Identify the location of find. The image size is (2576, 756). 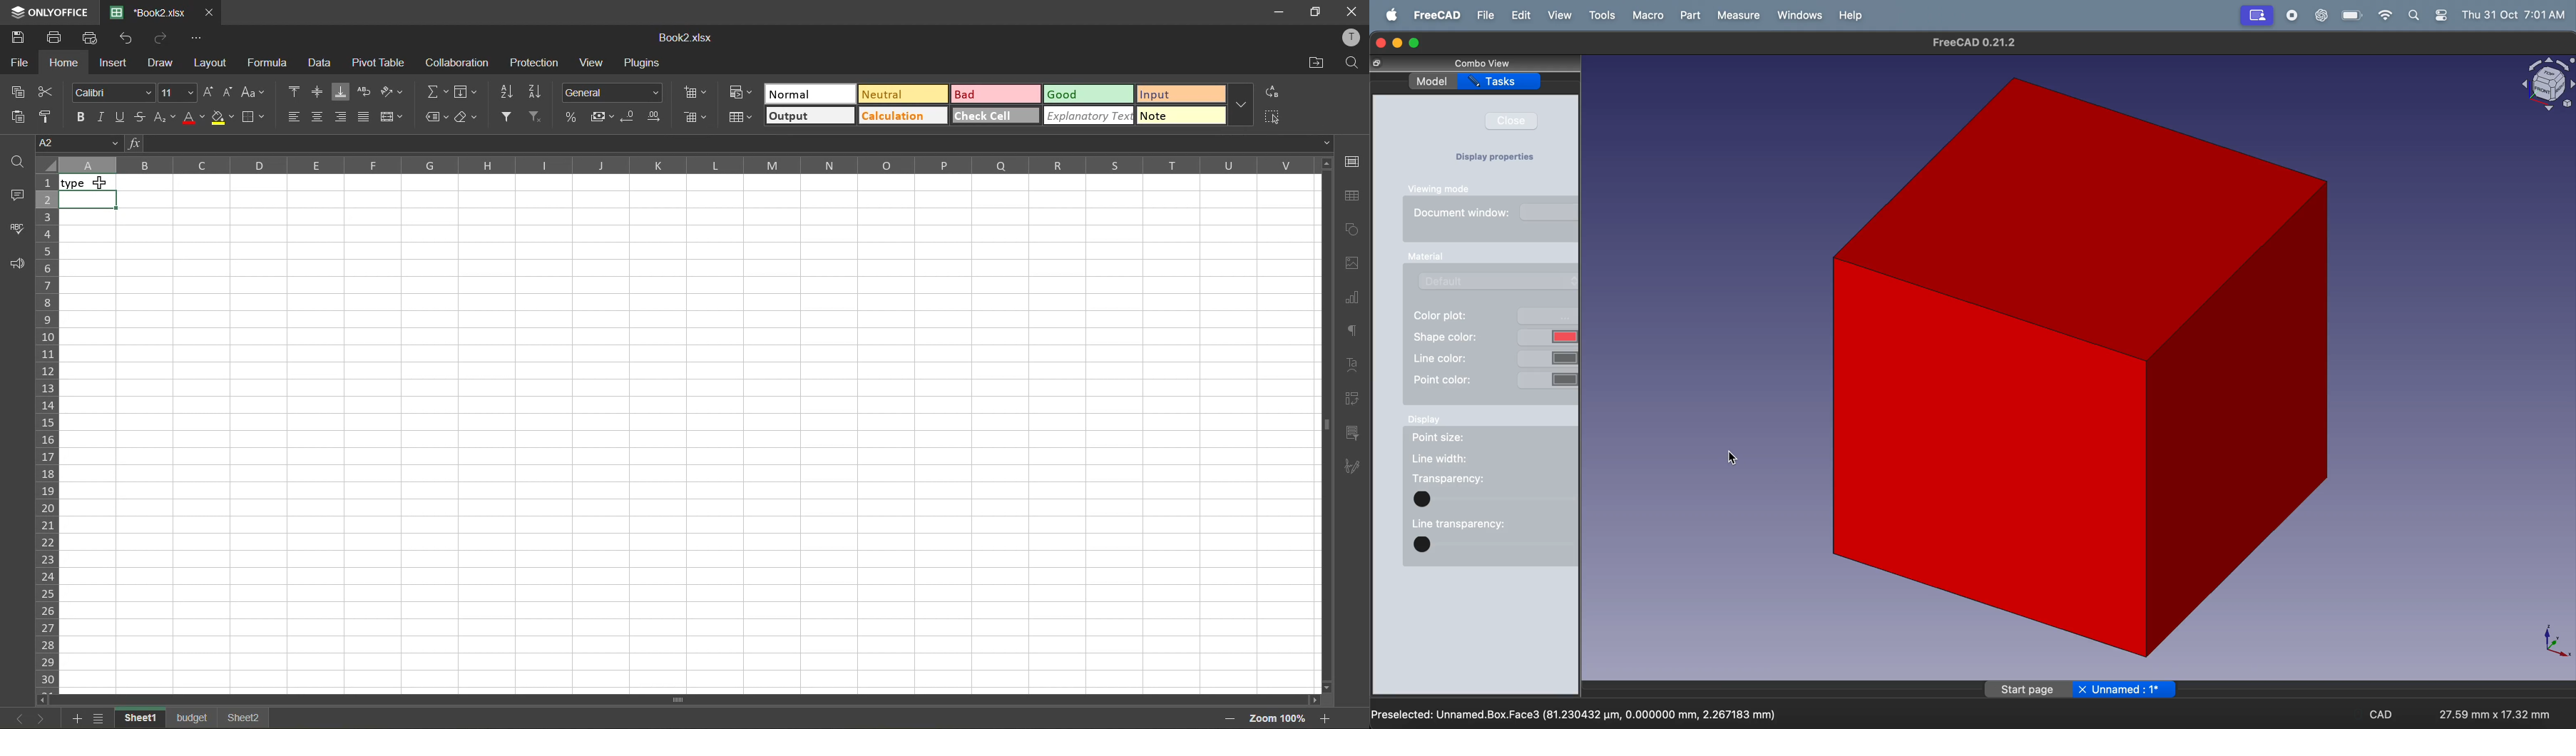
(16, 160).